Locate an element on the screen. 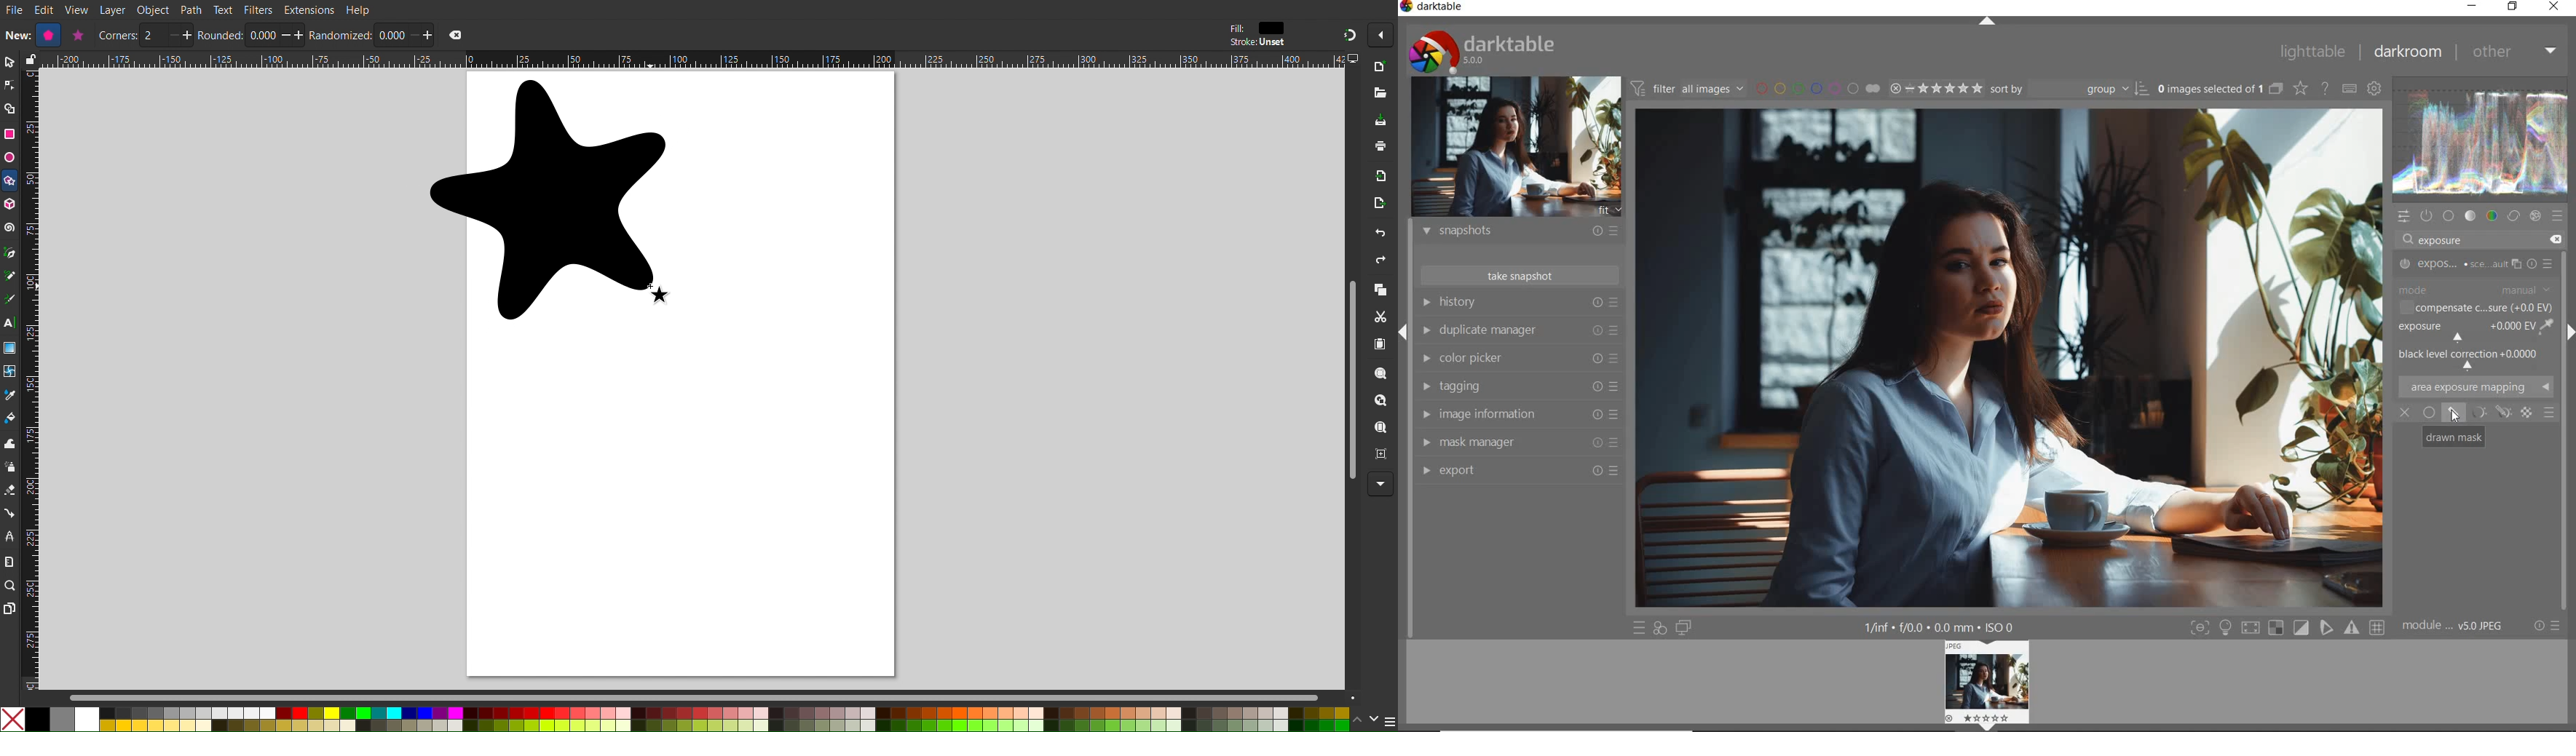  delete is located at coordinates (2559, 240).